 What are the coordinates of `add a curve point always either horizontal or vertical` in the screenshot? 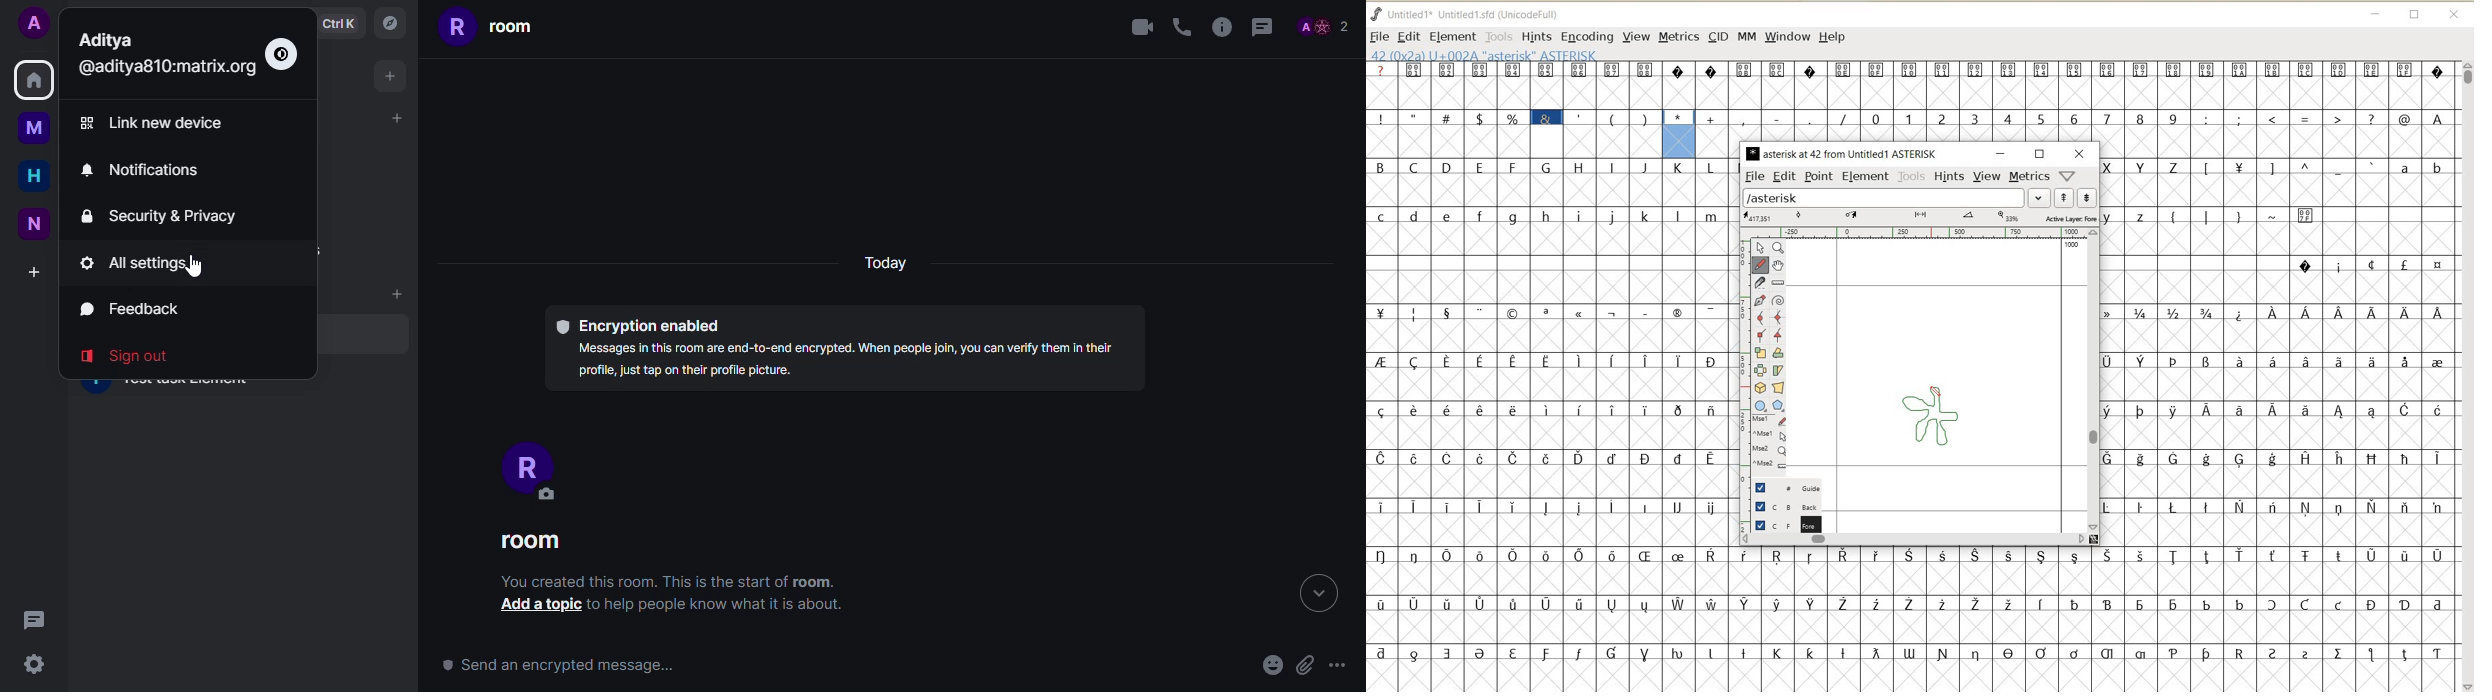 It's located at (1778, 315).